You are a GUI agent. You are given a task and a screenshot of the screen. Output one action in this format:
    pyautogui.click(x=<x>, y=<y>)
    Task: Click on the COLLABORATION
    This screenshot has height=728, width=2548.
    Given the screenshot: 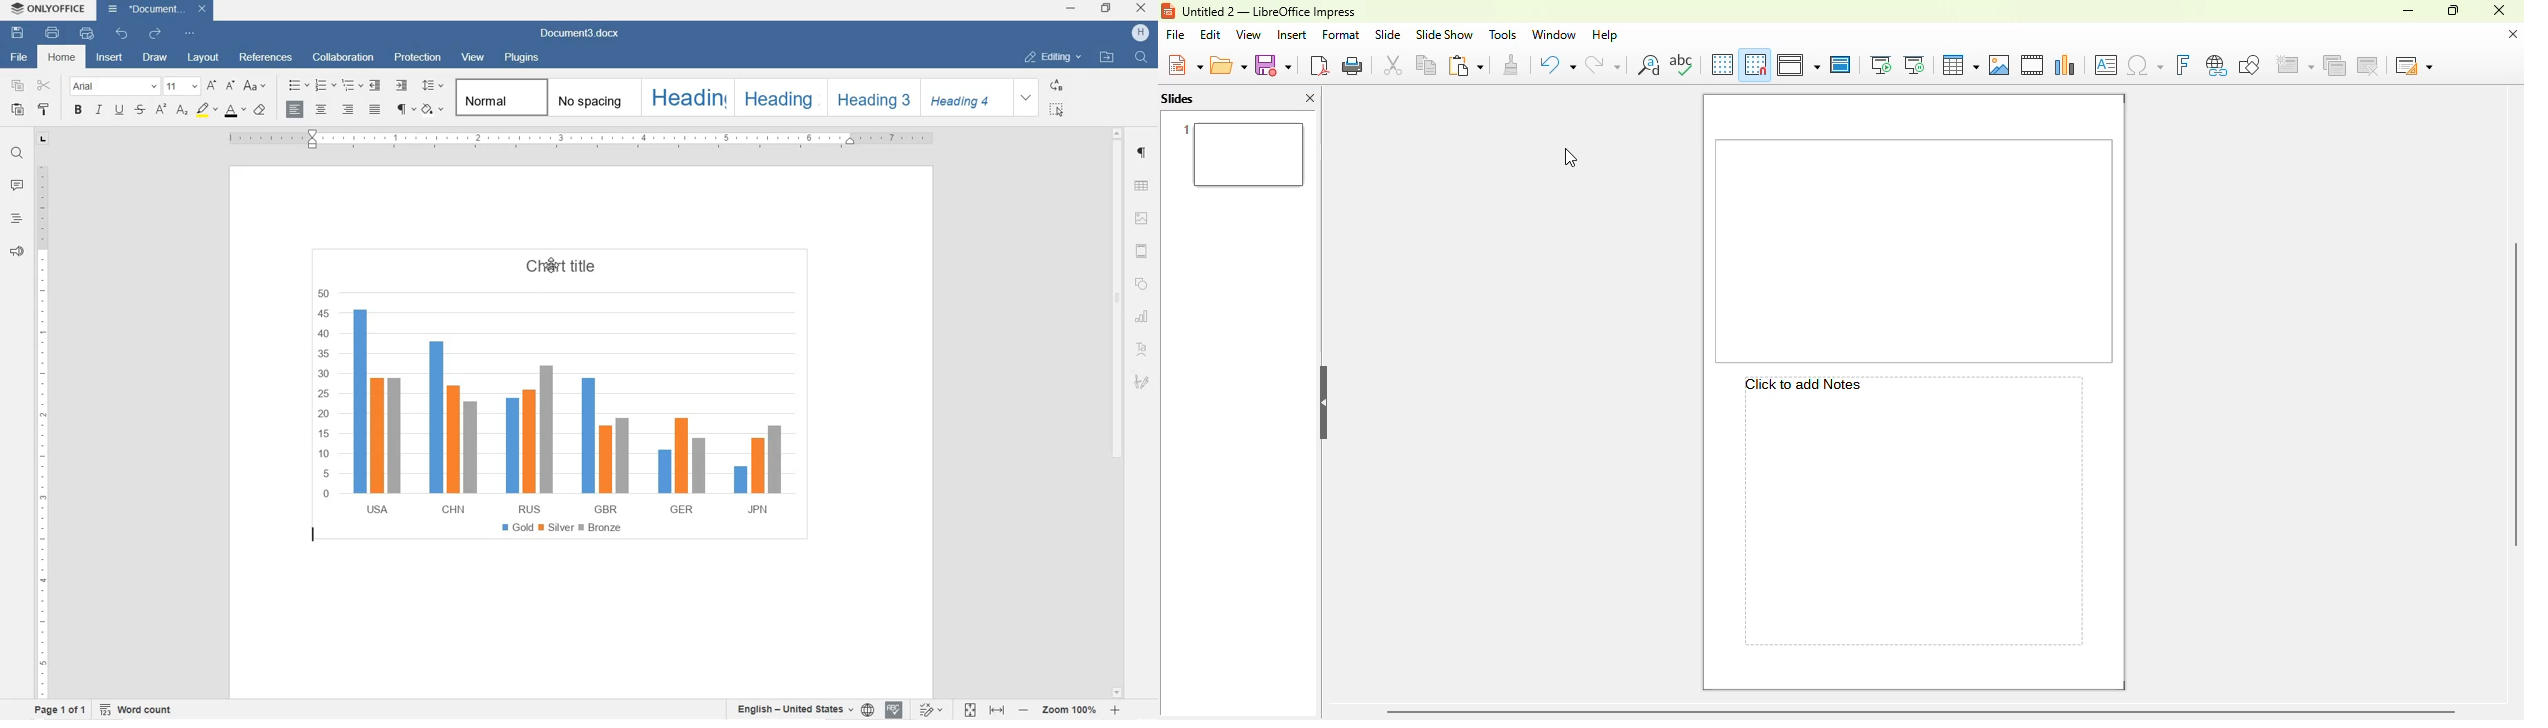 What is the action you would take?
    pyautogui.click(x=342, y=58)
    